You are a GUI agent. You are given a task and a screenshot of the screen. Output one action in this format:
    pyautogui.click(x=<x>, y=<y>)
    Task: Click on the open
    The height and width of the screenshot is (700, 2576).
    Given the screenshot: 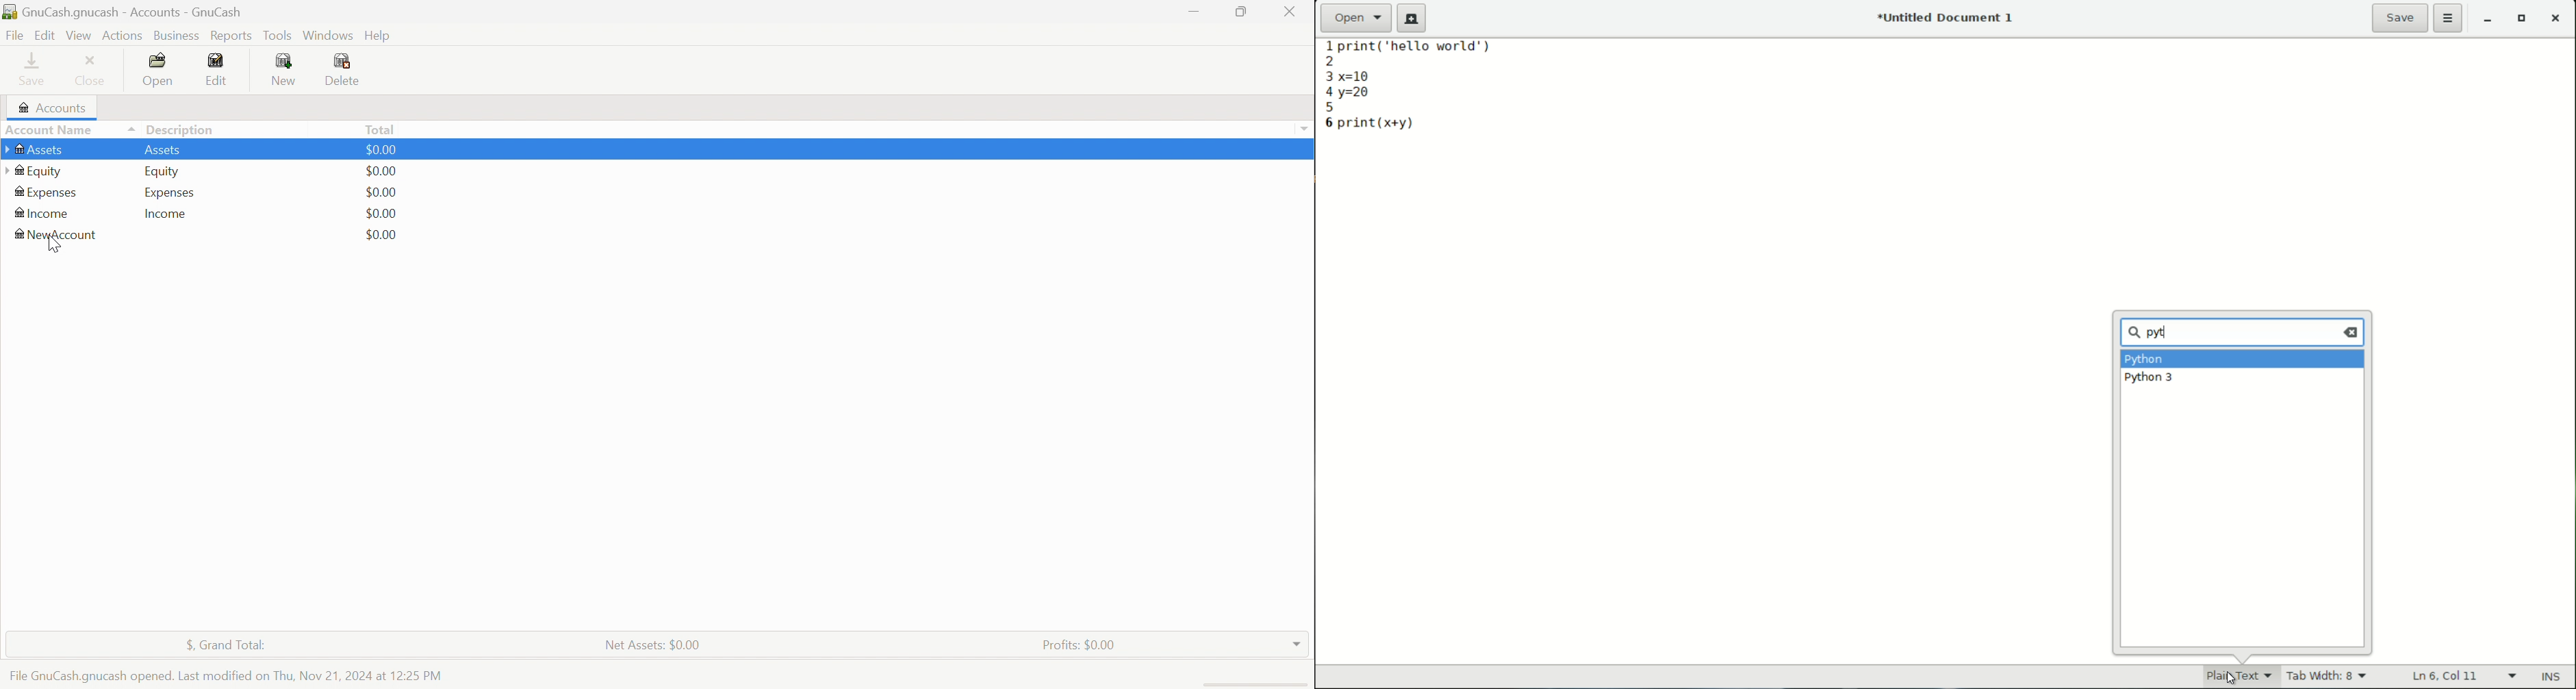 What is the action you would take?
    pyautogui.click(x=1356, y=17)
    